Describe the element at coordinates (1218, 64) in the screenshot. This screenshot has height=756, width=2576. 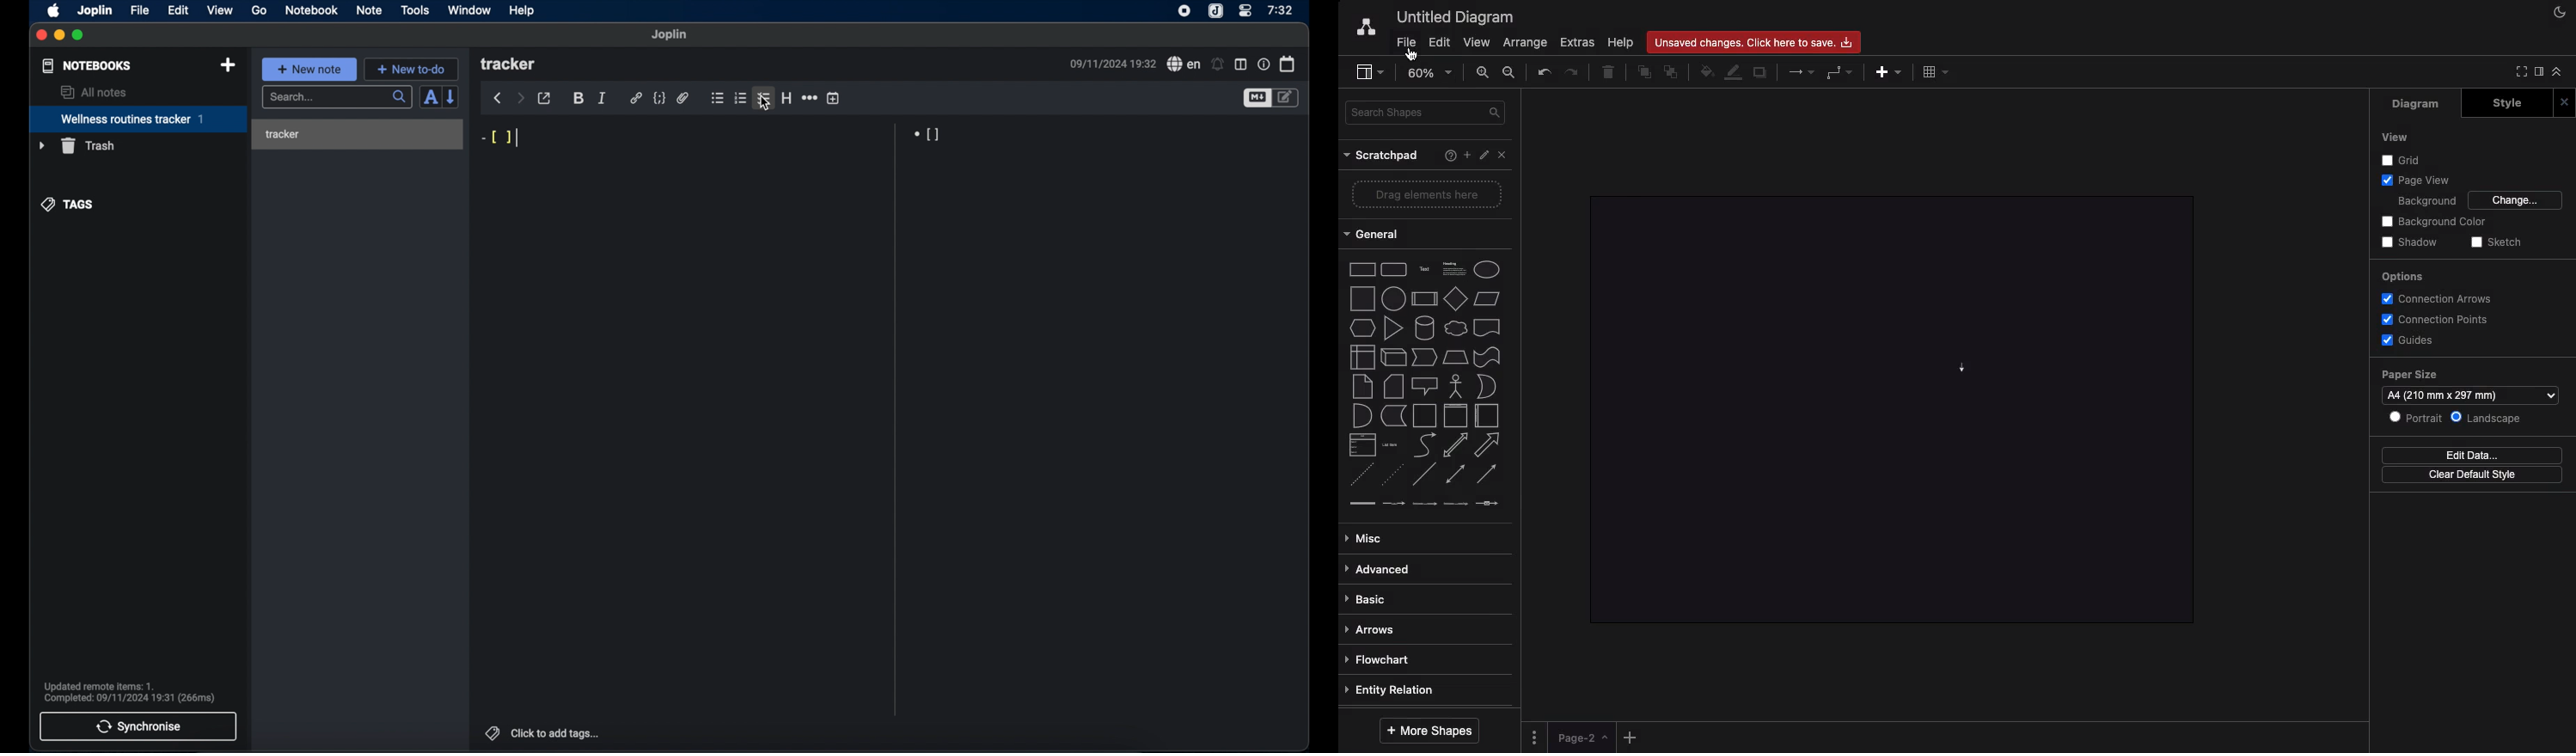
I see `set alarms` at that location.